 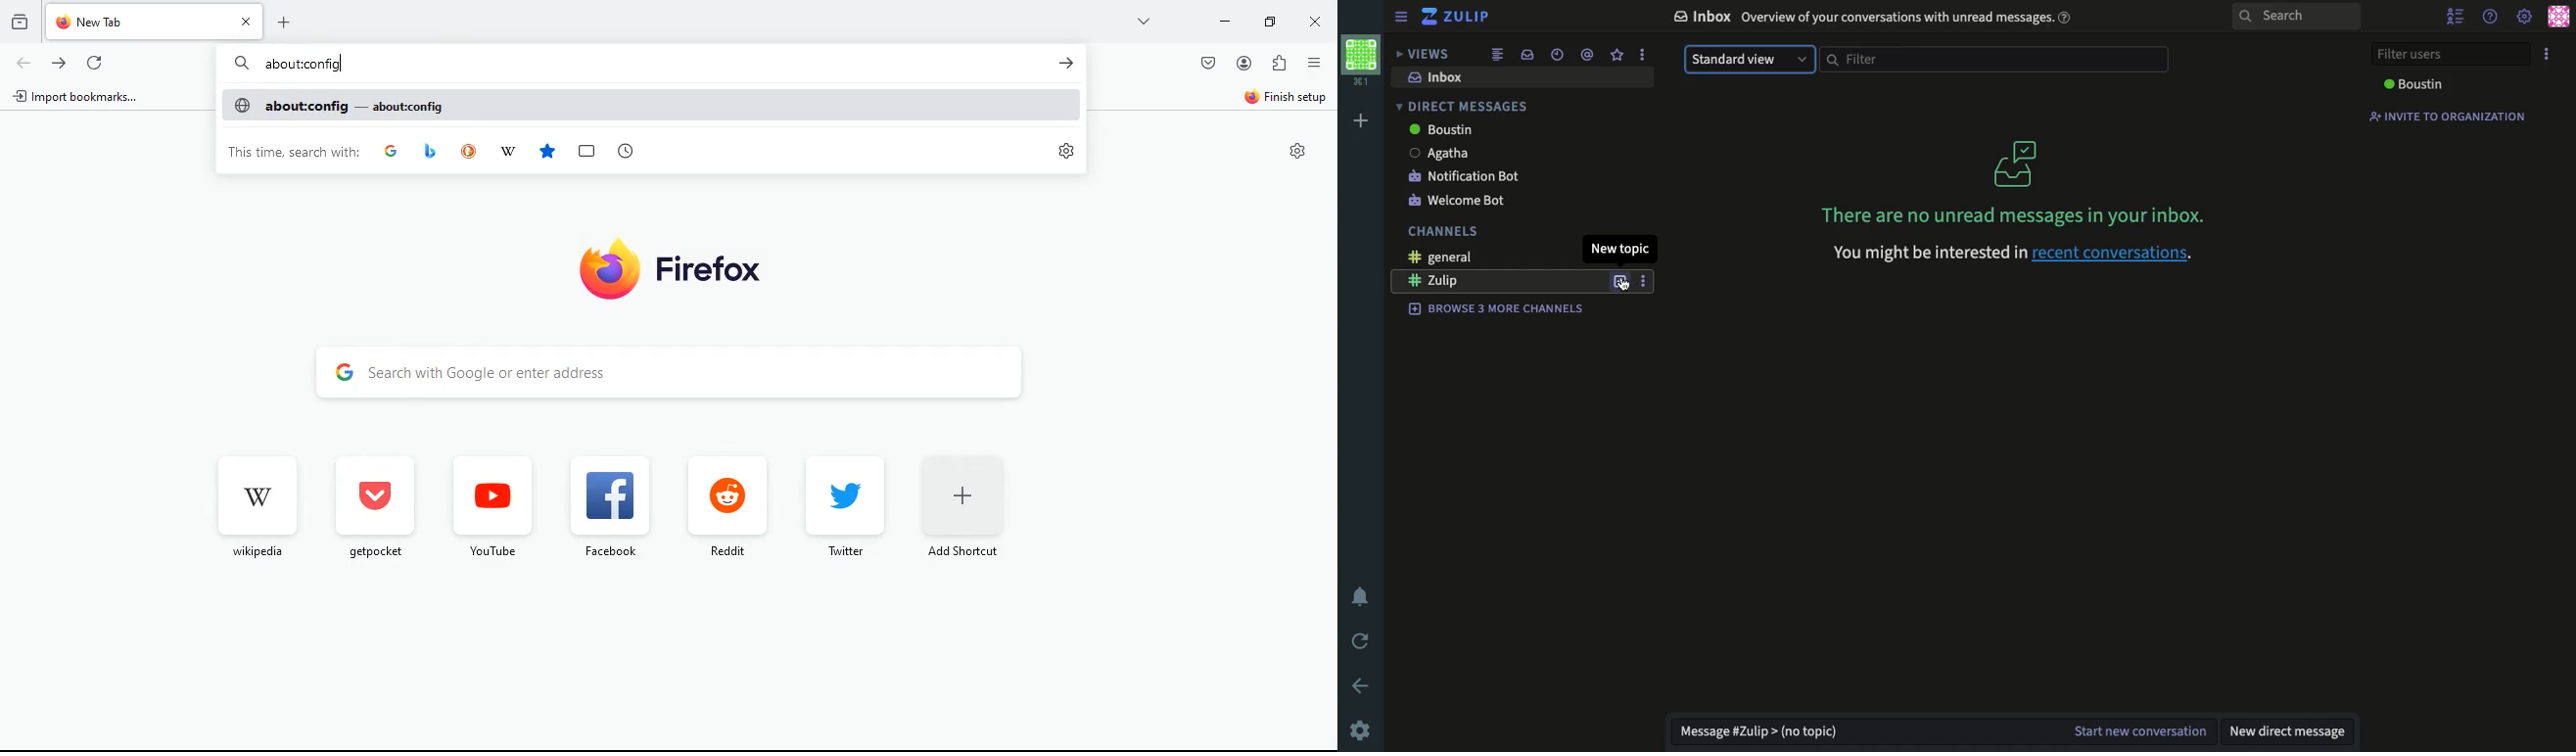 What do you see at coordinates (644, 64) in the screenshot?
I see `Search bar` at bounding box center [644, 64].